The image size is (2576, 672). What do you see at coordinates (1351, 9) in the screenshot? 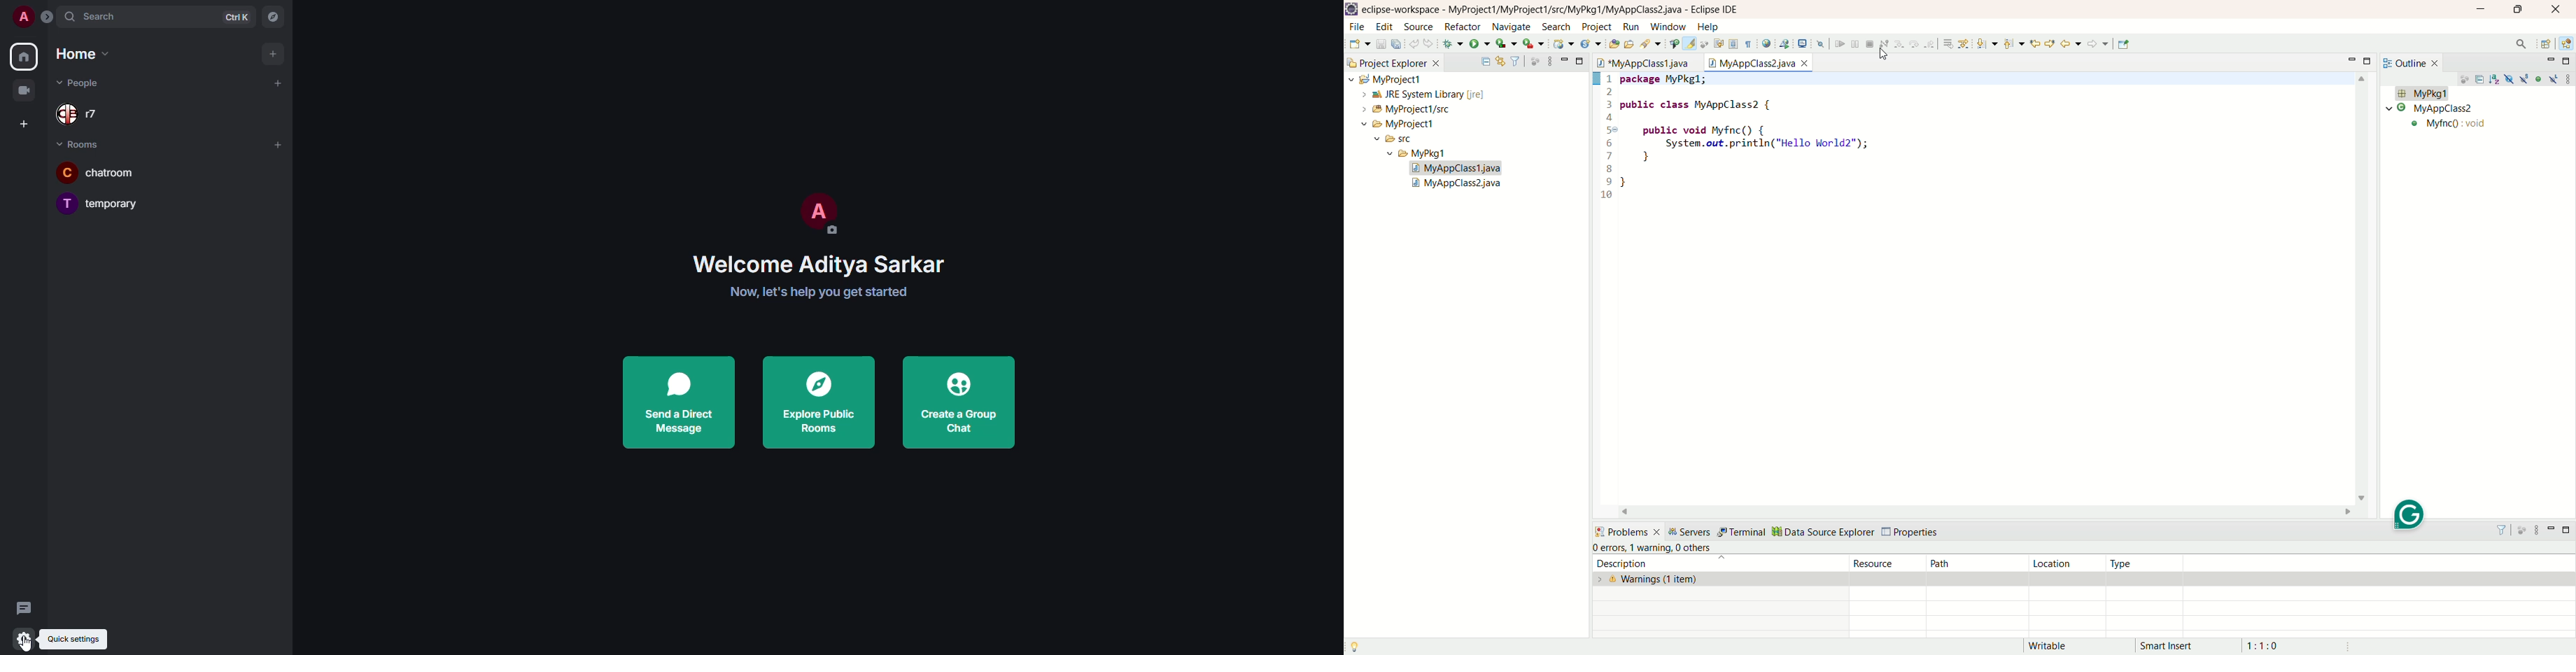
I see `eclipse logo` at bounding box center [1351, 9].